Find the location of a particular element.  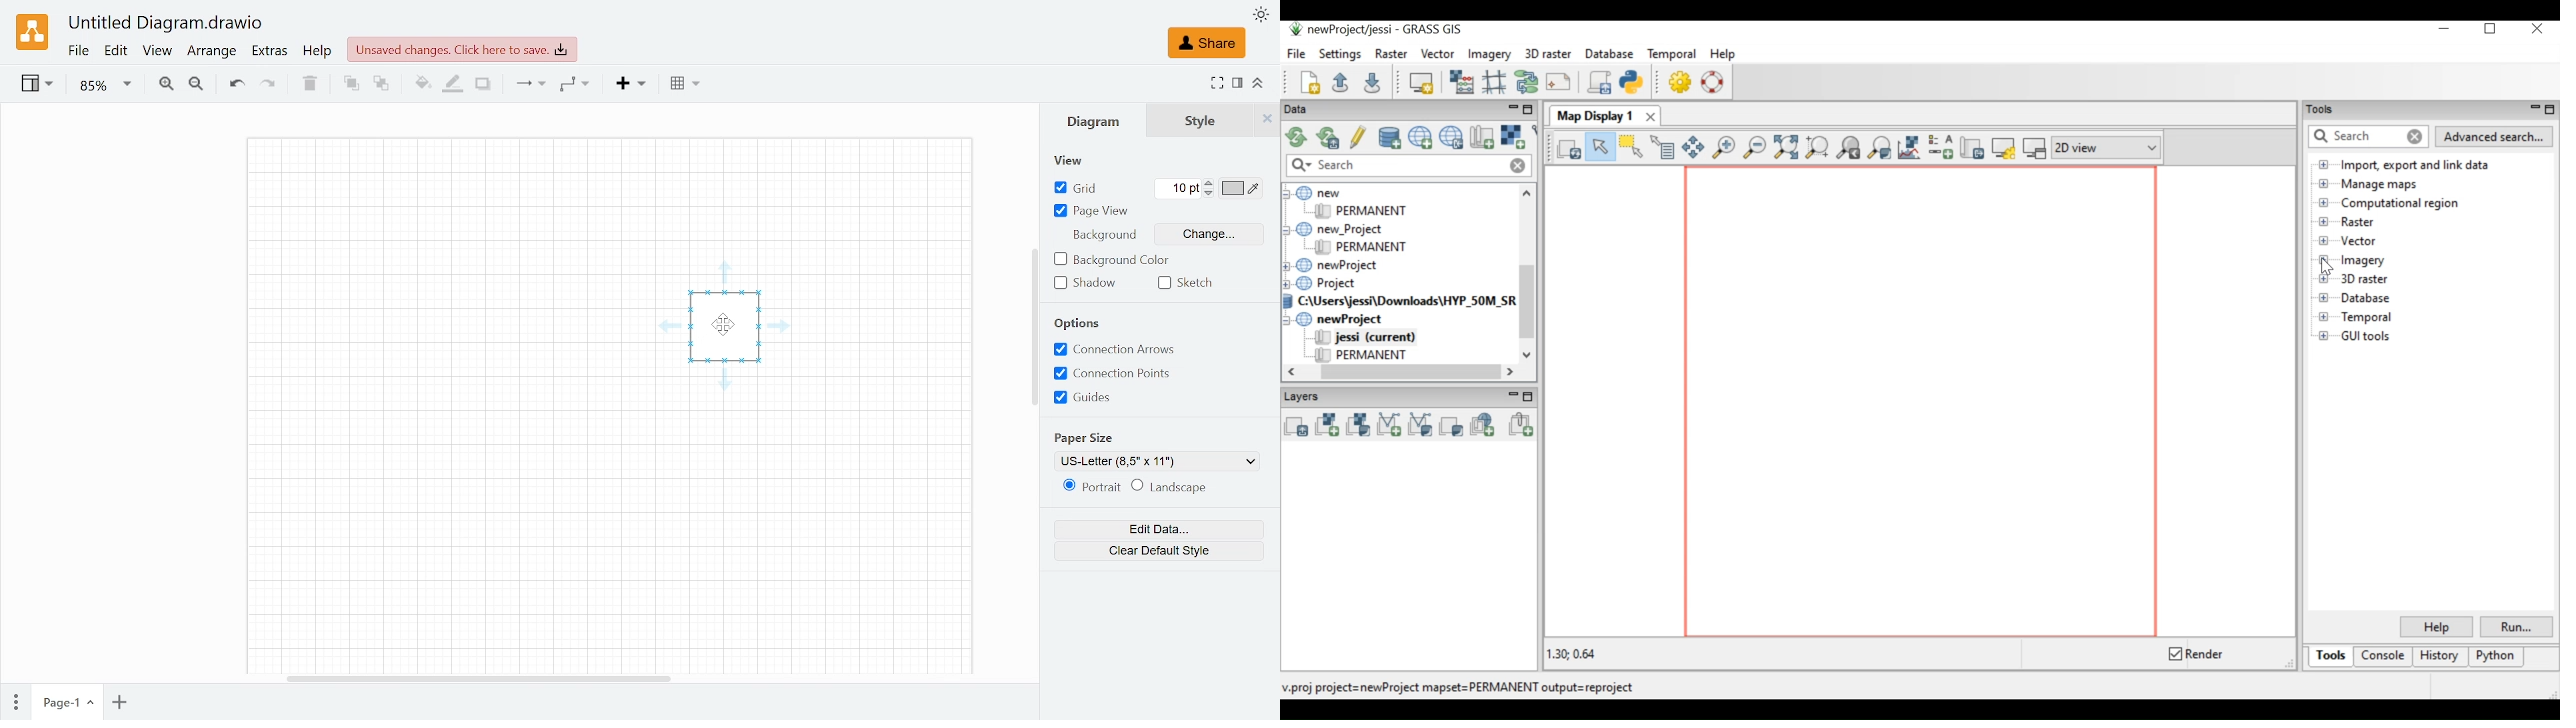

Table is located at coordinates (685, 85).